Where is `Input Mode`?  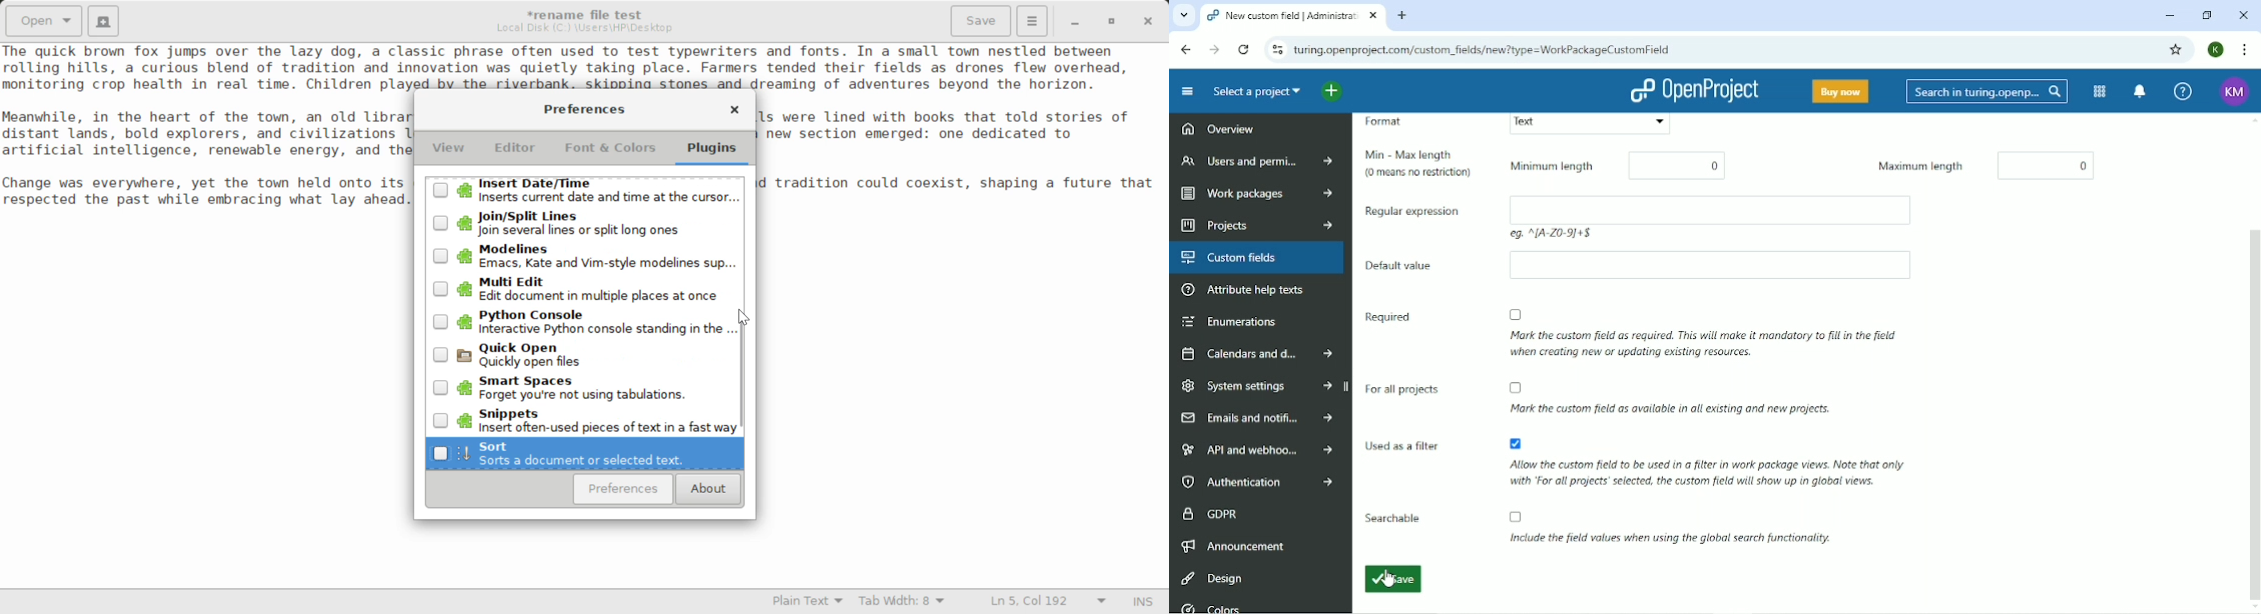
Input Mode is located at coordinates (1143, 603).